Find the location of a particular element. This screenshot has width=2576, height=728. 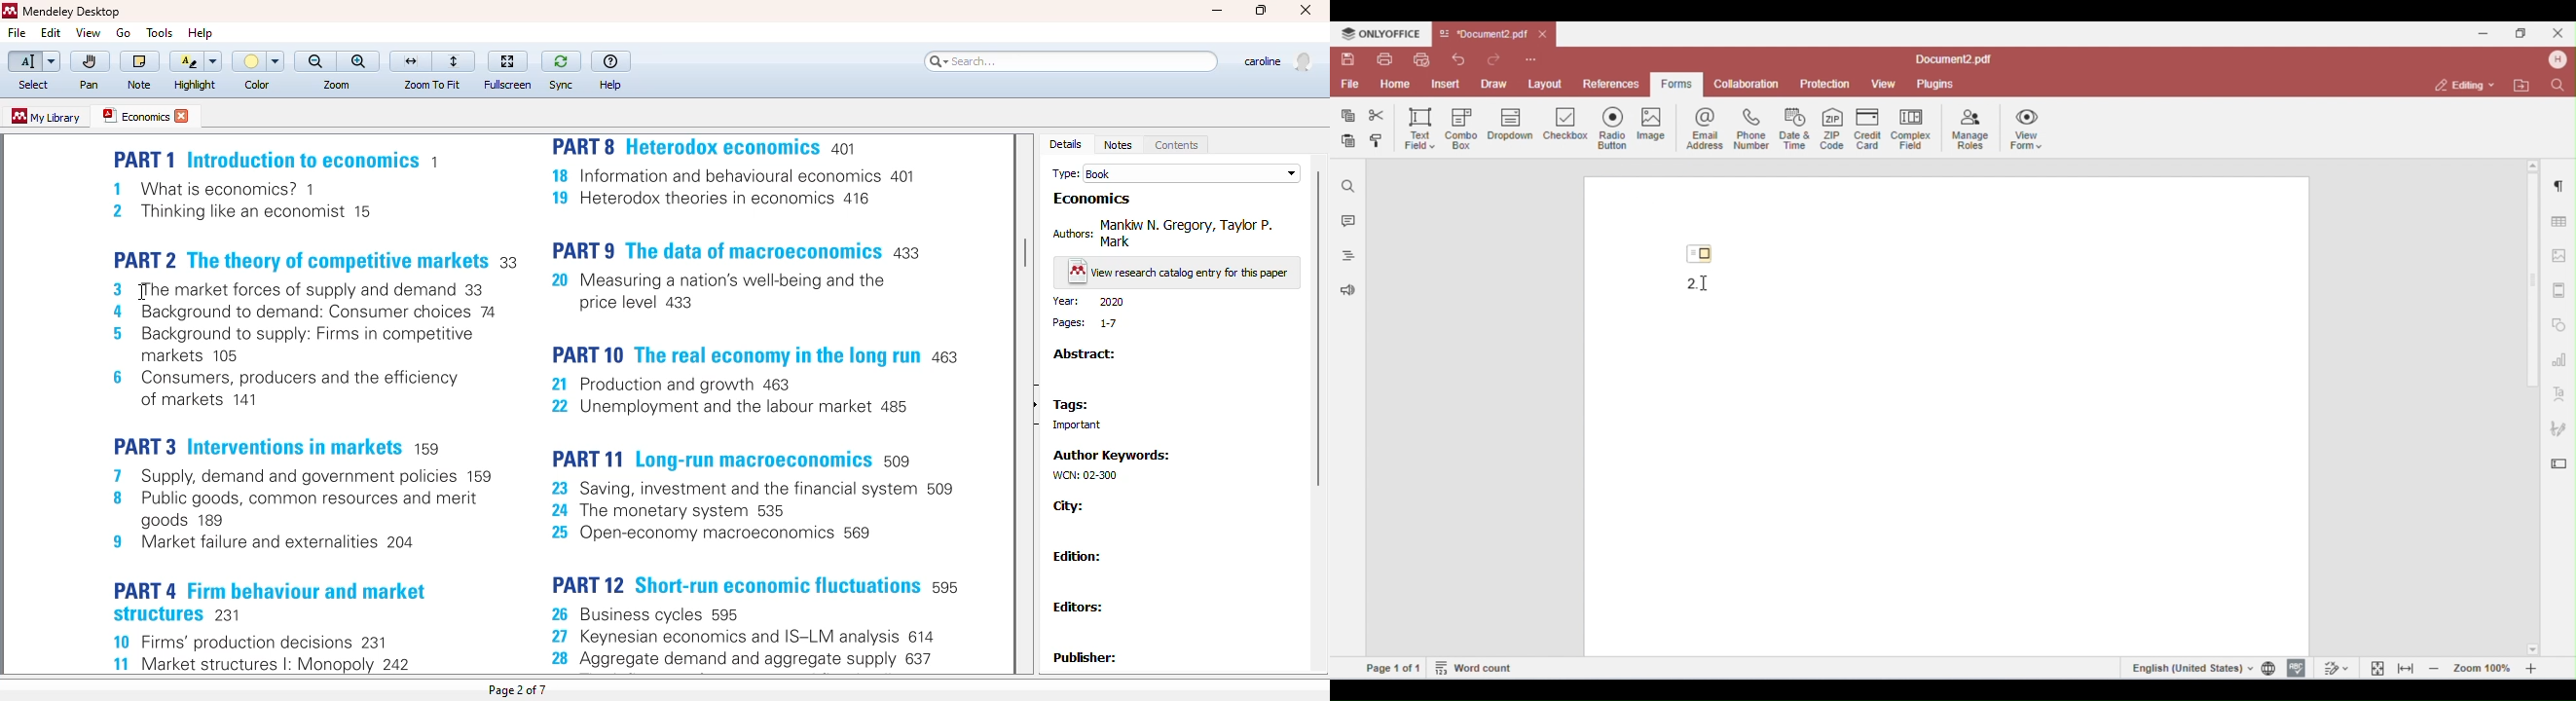

highlight is located at coordinates (196, 85).